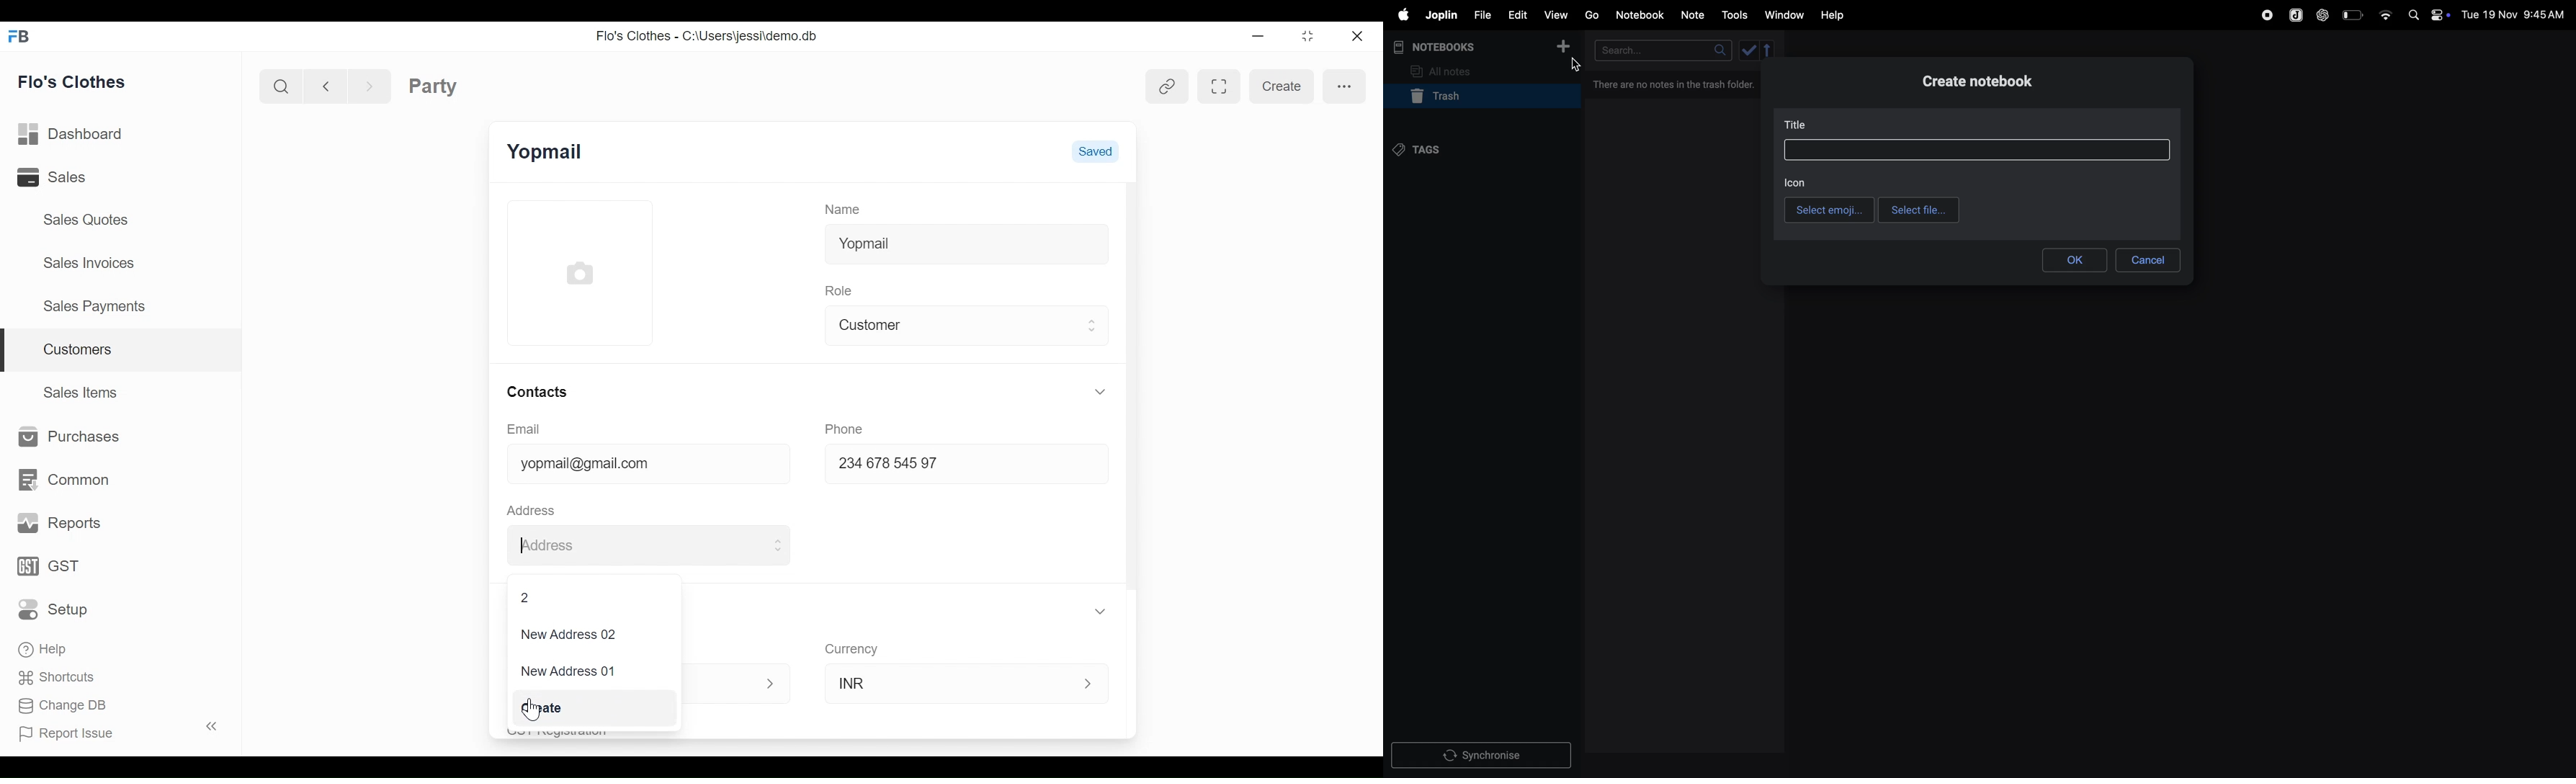 The image size is (2576, 784). What do you see at coordinates (1100, 390) in the screenshot?
I see `Expand` at bounding box center [1100, 390].